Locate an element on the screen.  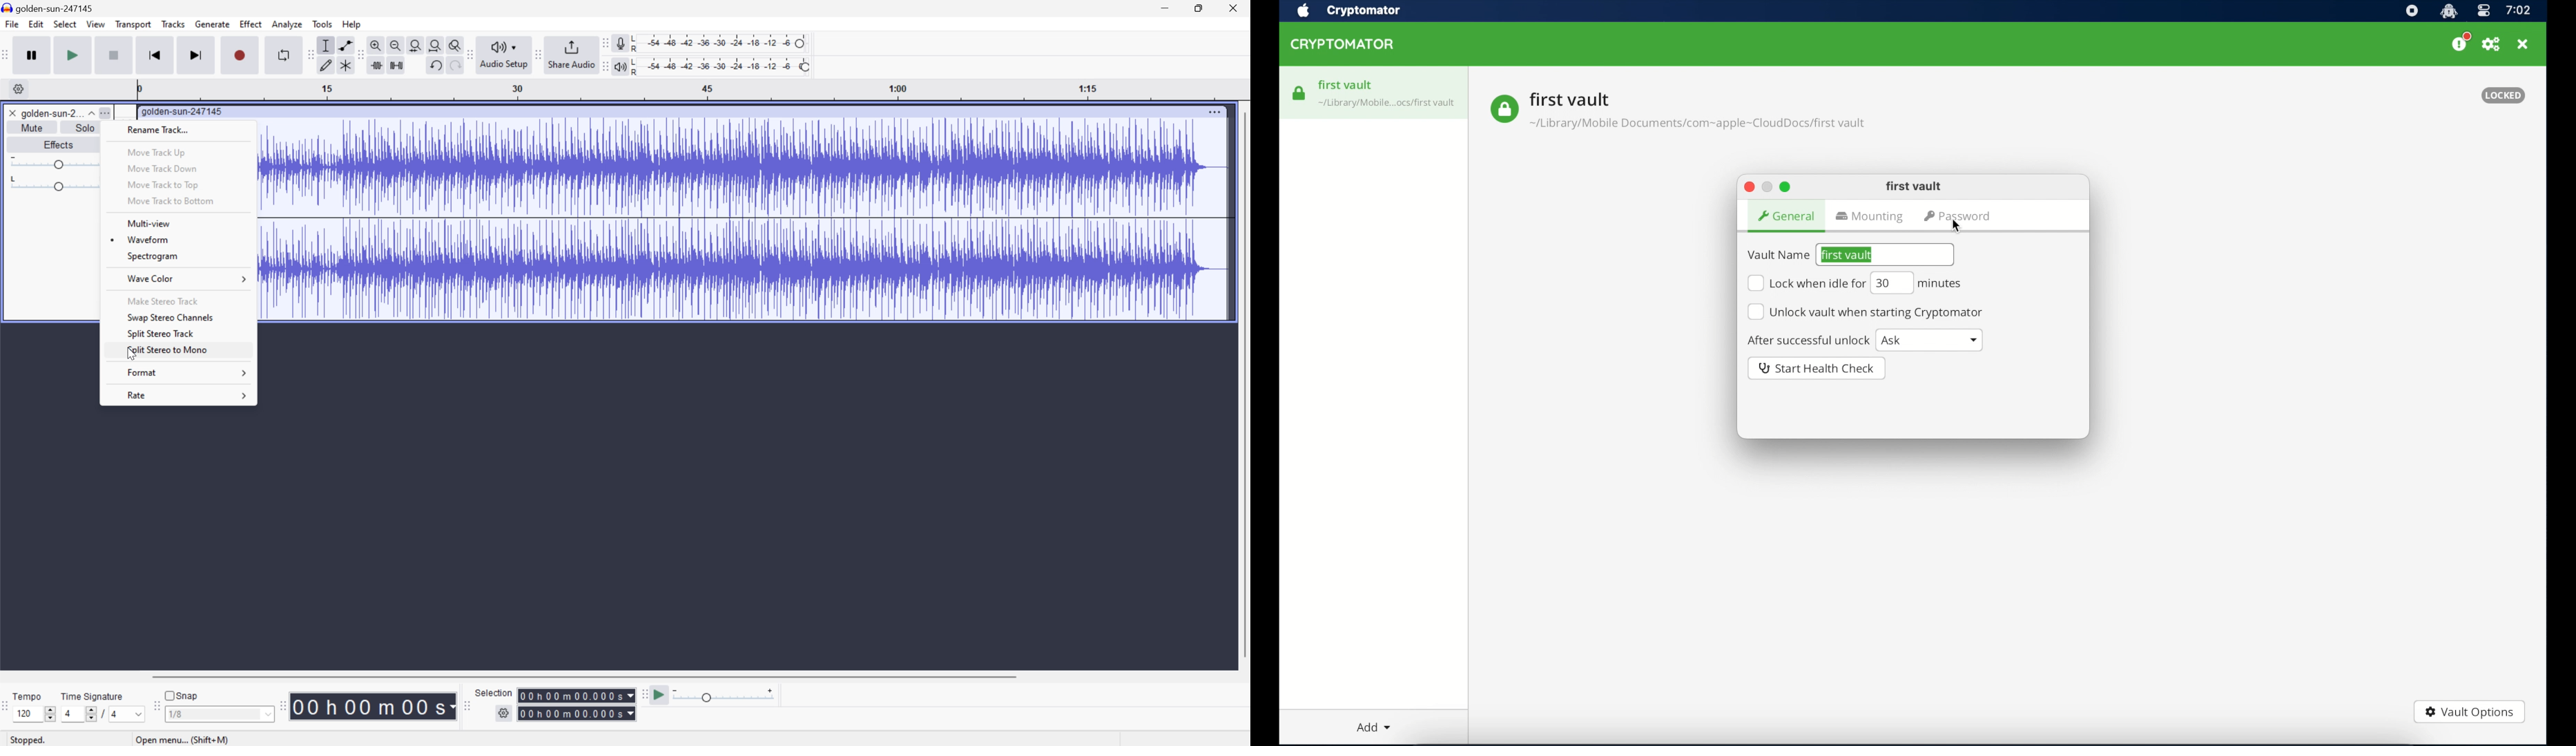
locked is located at coordinates (2503, 95).